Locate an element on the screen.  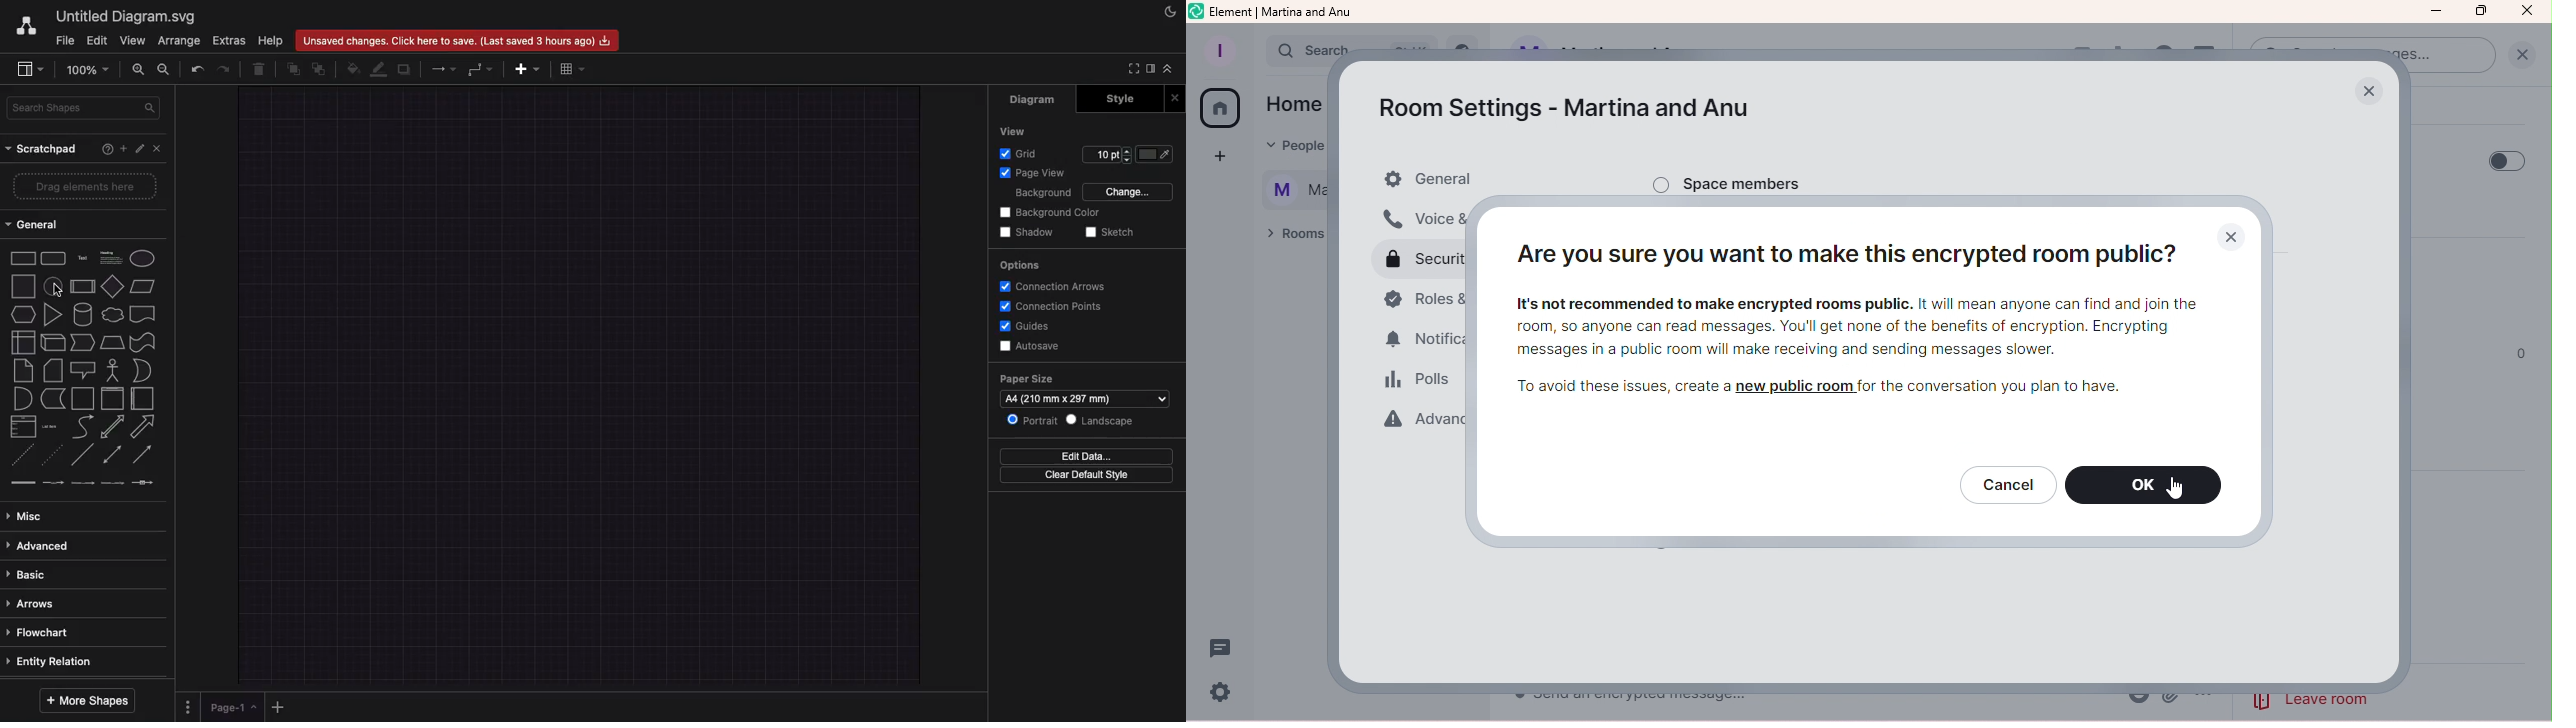
Add is located at coordinates (282, 706).